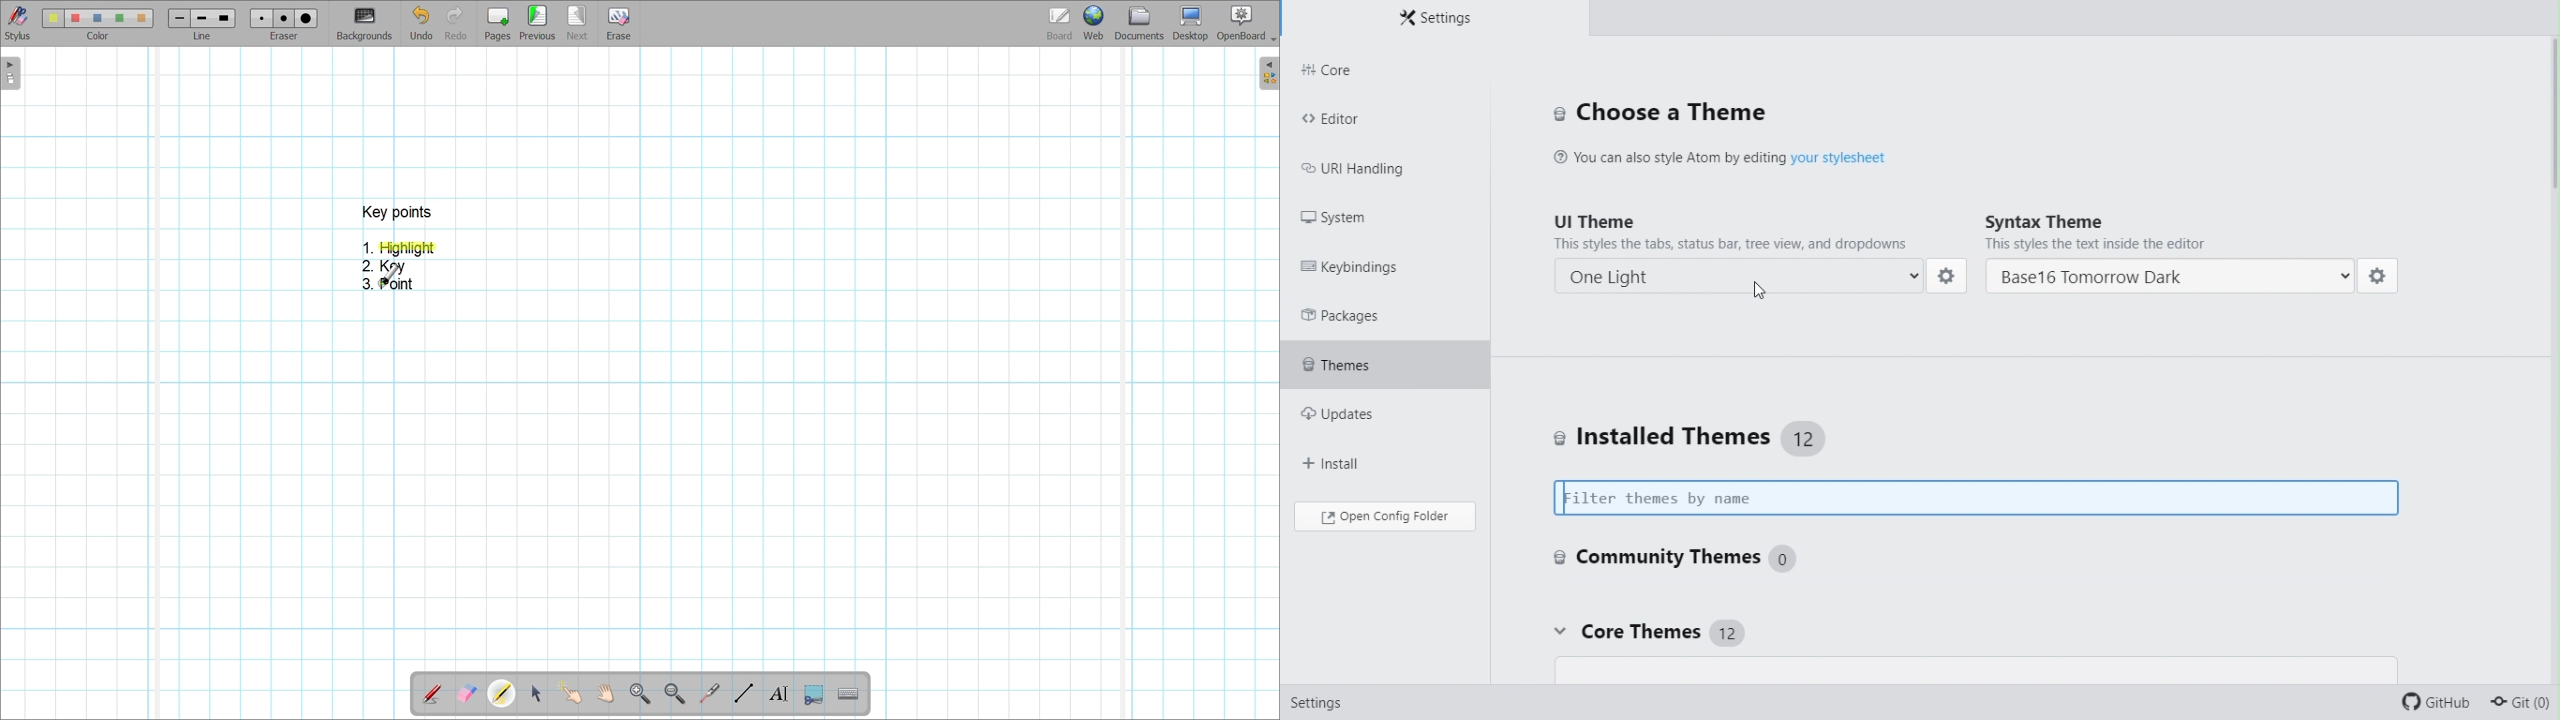 This screenshot has width=2576, height=728. Describe the element at coordinates (422, 23) in the screenshot. I see `Undo` at that location.